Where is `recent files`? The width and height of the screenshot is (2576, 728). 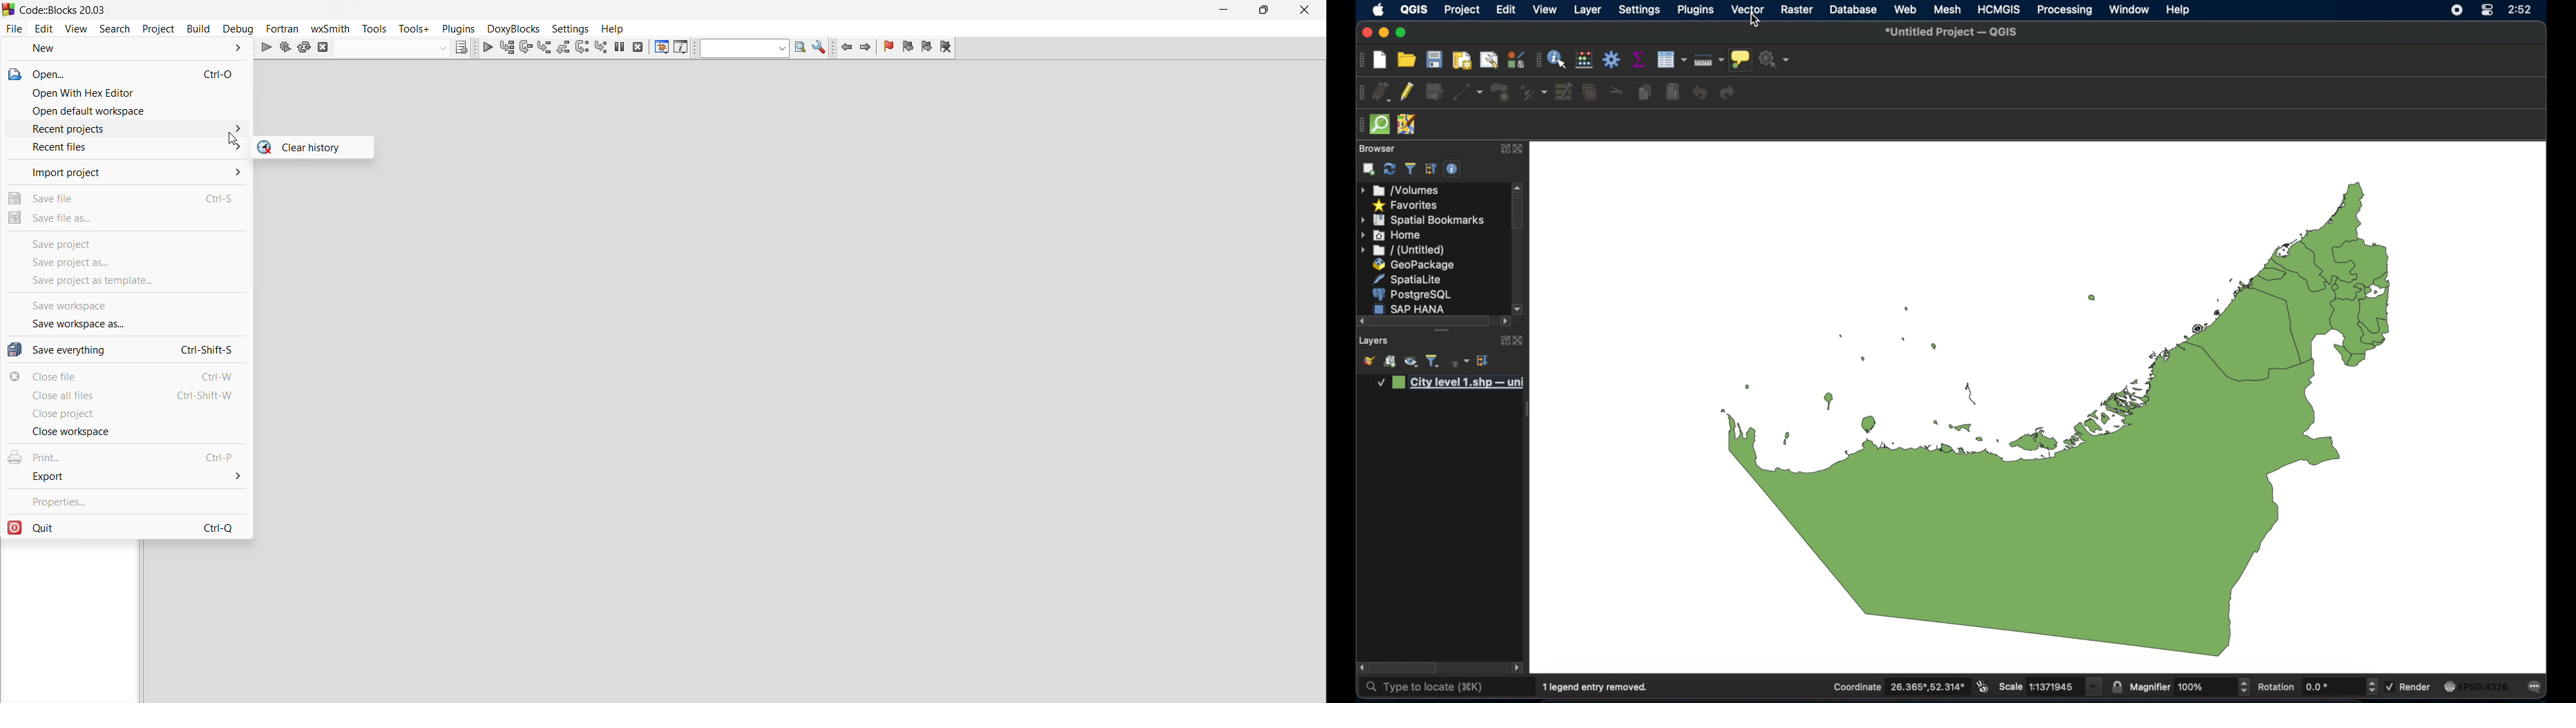
recent files is located at coordinates (127, 148).